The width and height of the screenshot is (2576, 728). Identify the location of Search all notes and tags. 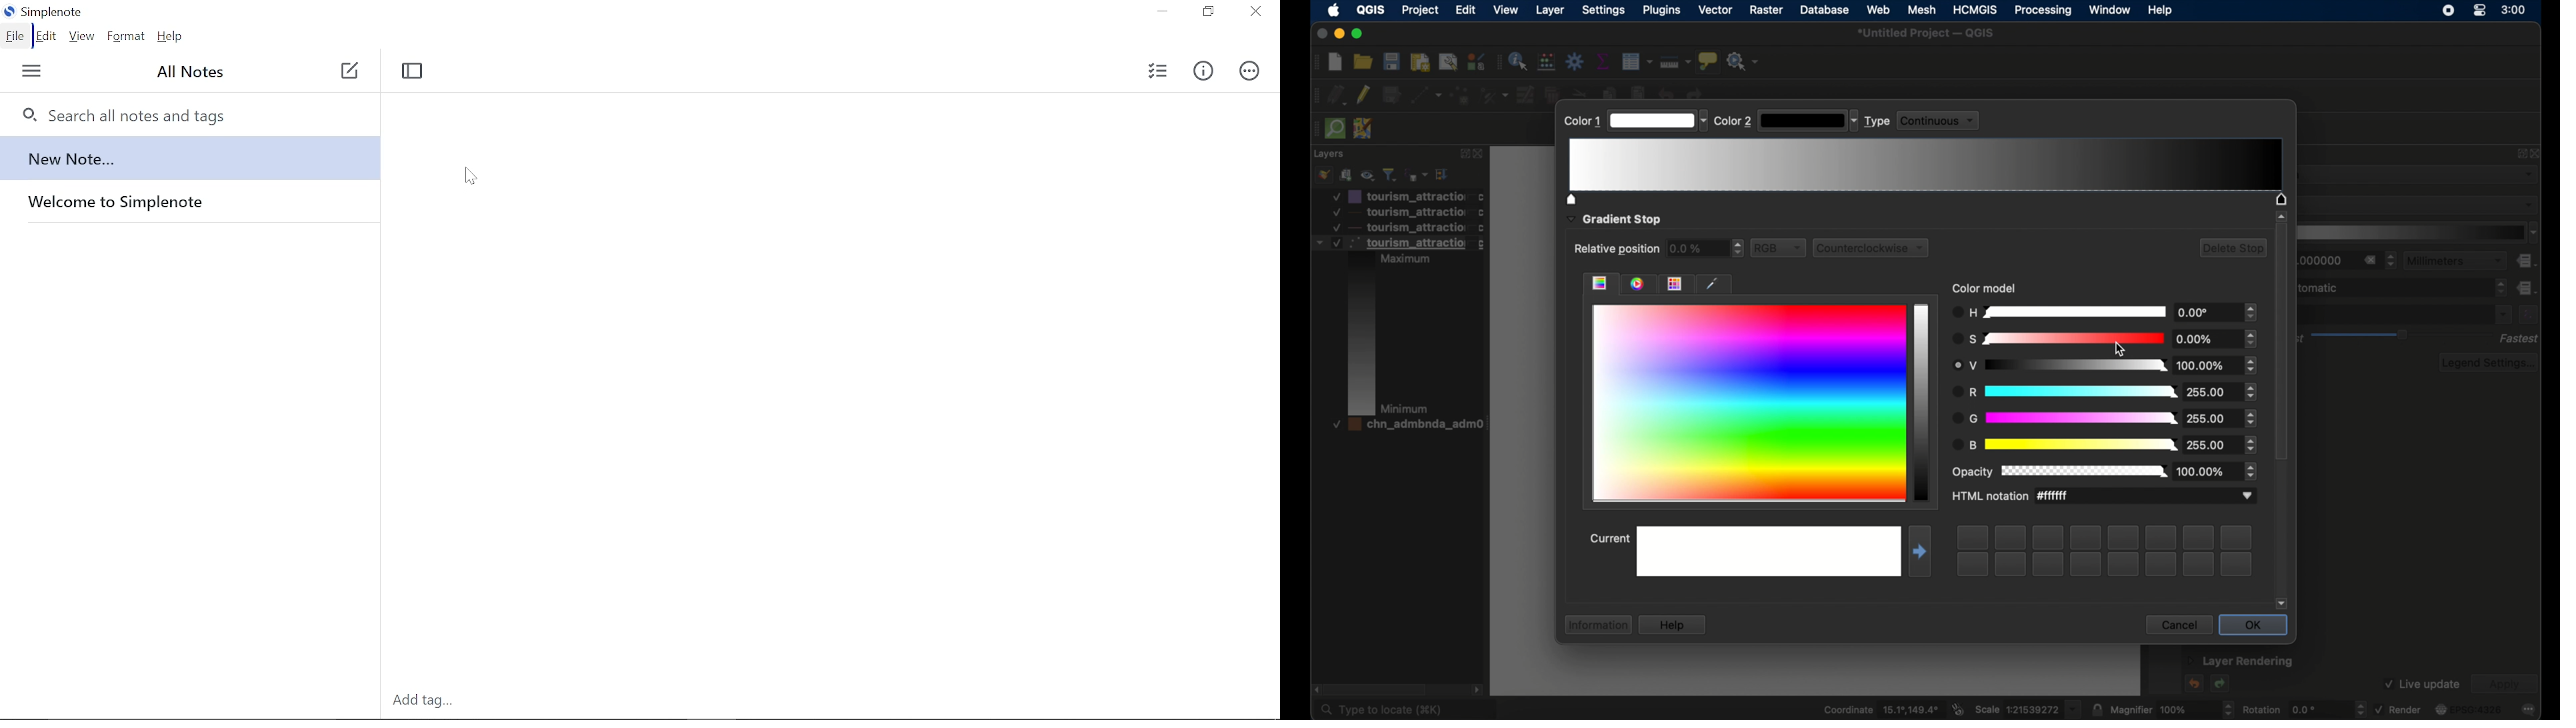
(173, 114).